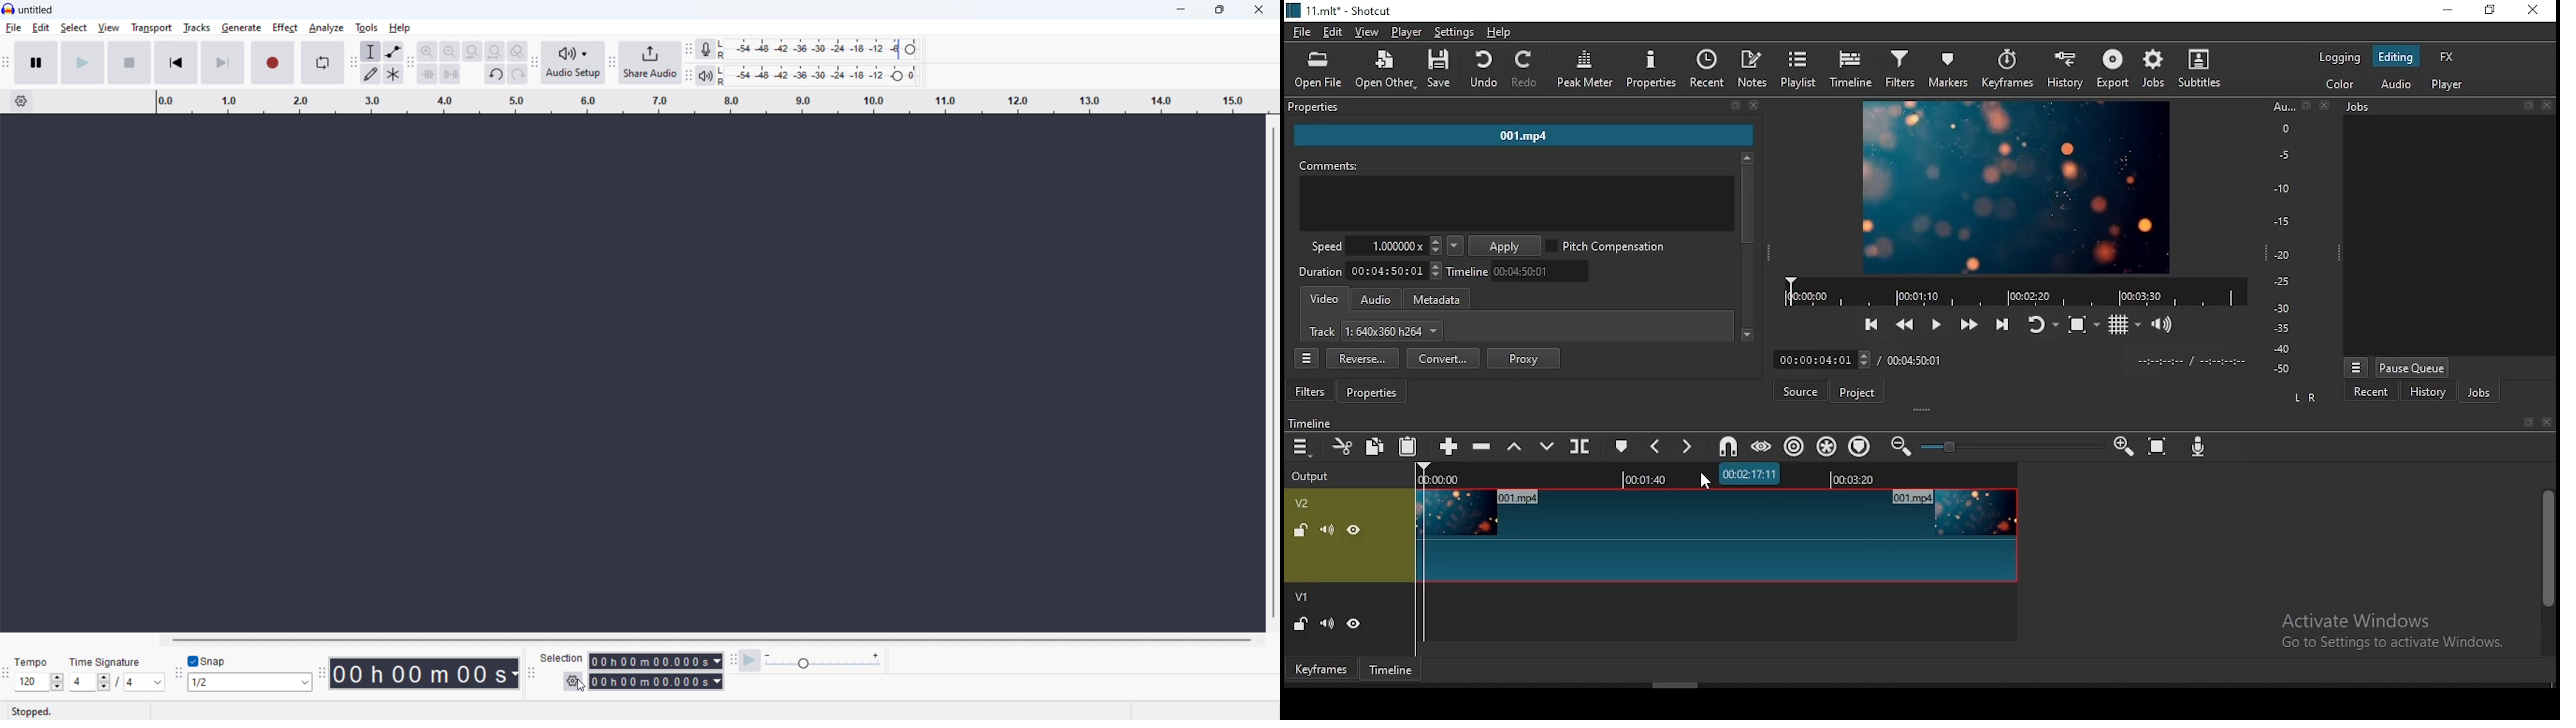 The height and width of the screenshot is (728, 2576). Describe the element at coordinates (428, 51) in the screenshot. I see `zoom in` at that location.